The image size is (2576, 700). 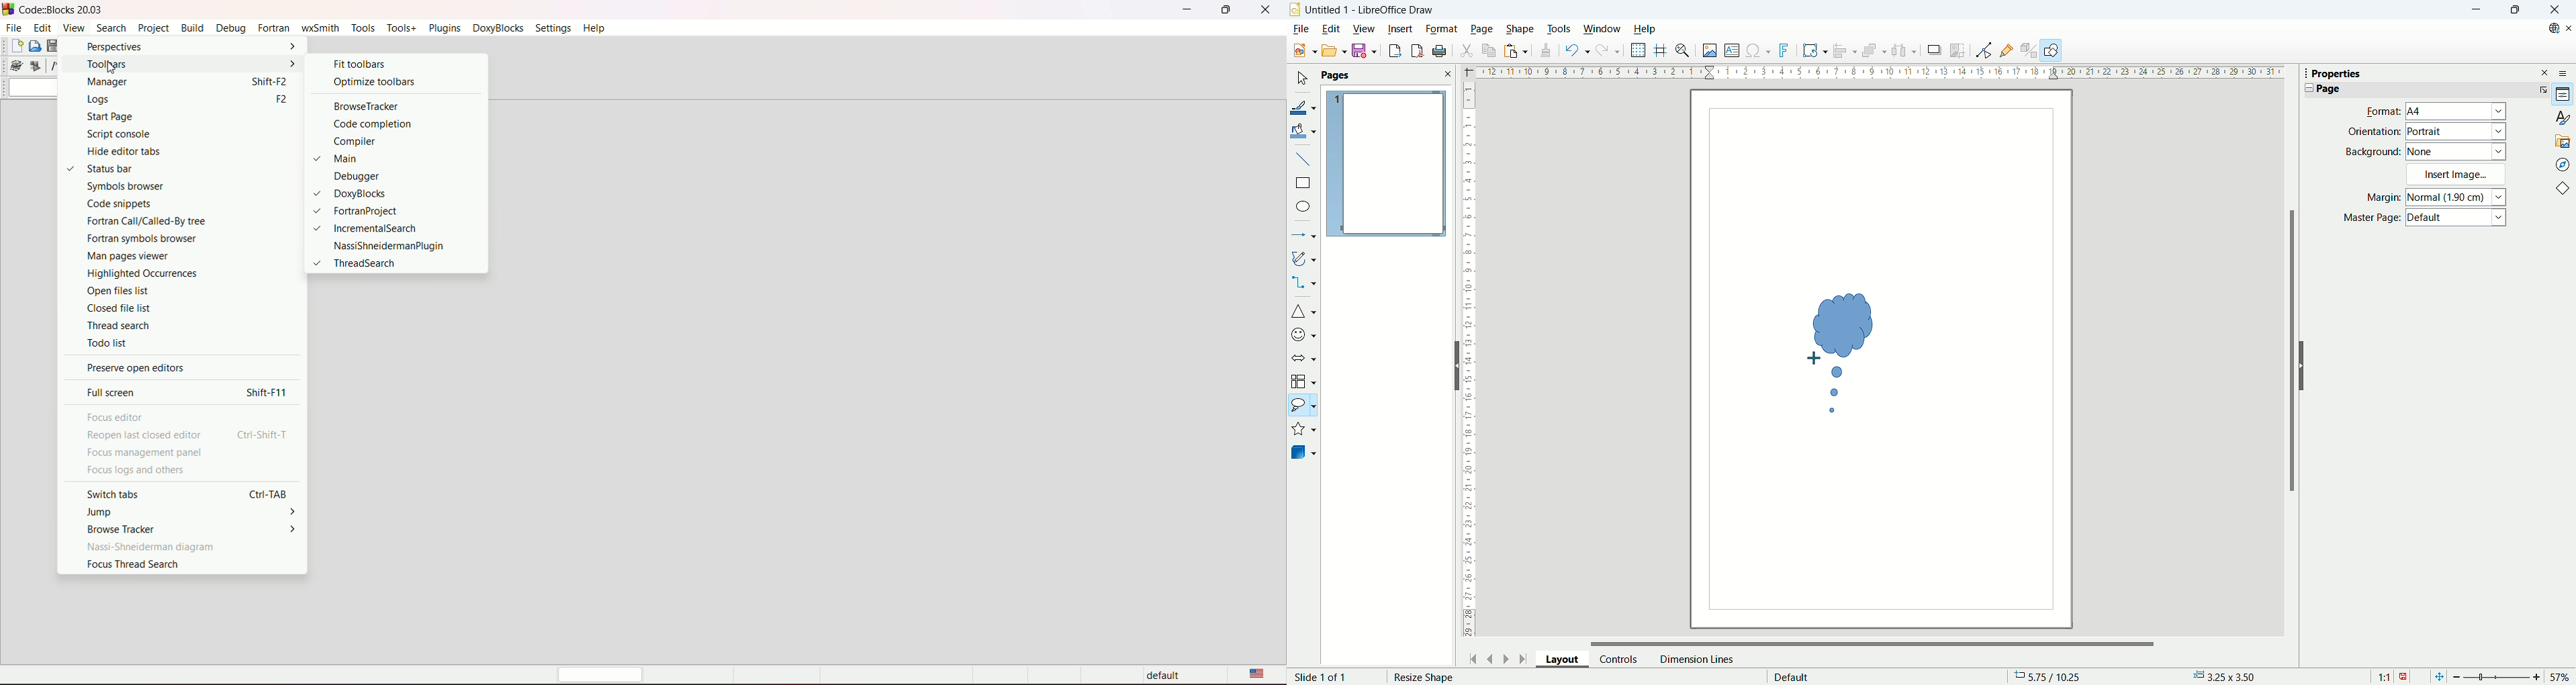 What do you see at coordinates (153, 546) in the screenshot?
I see `nassi diagram` at bounding box center [153, 546].